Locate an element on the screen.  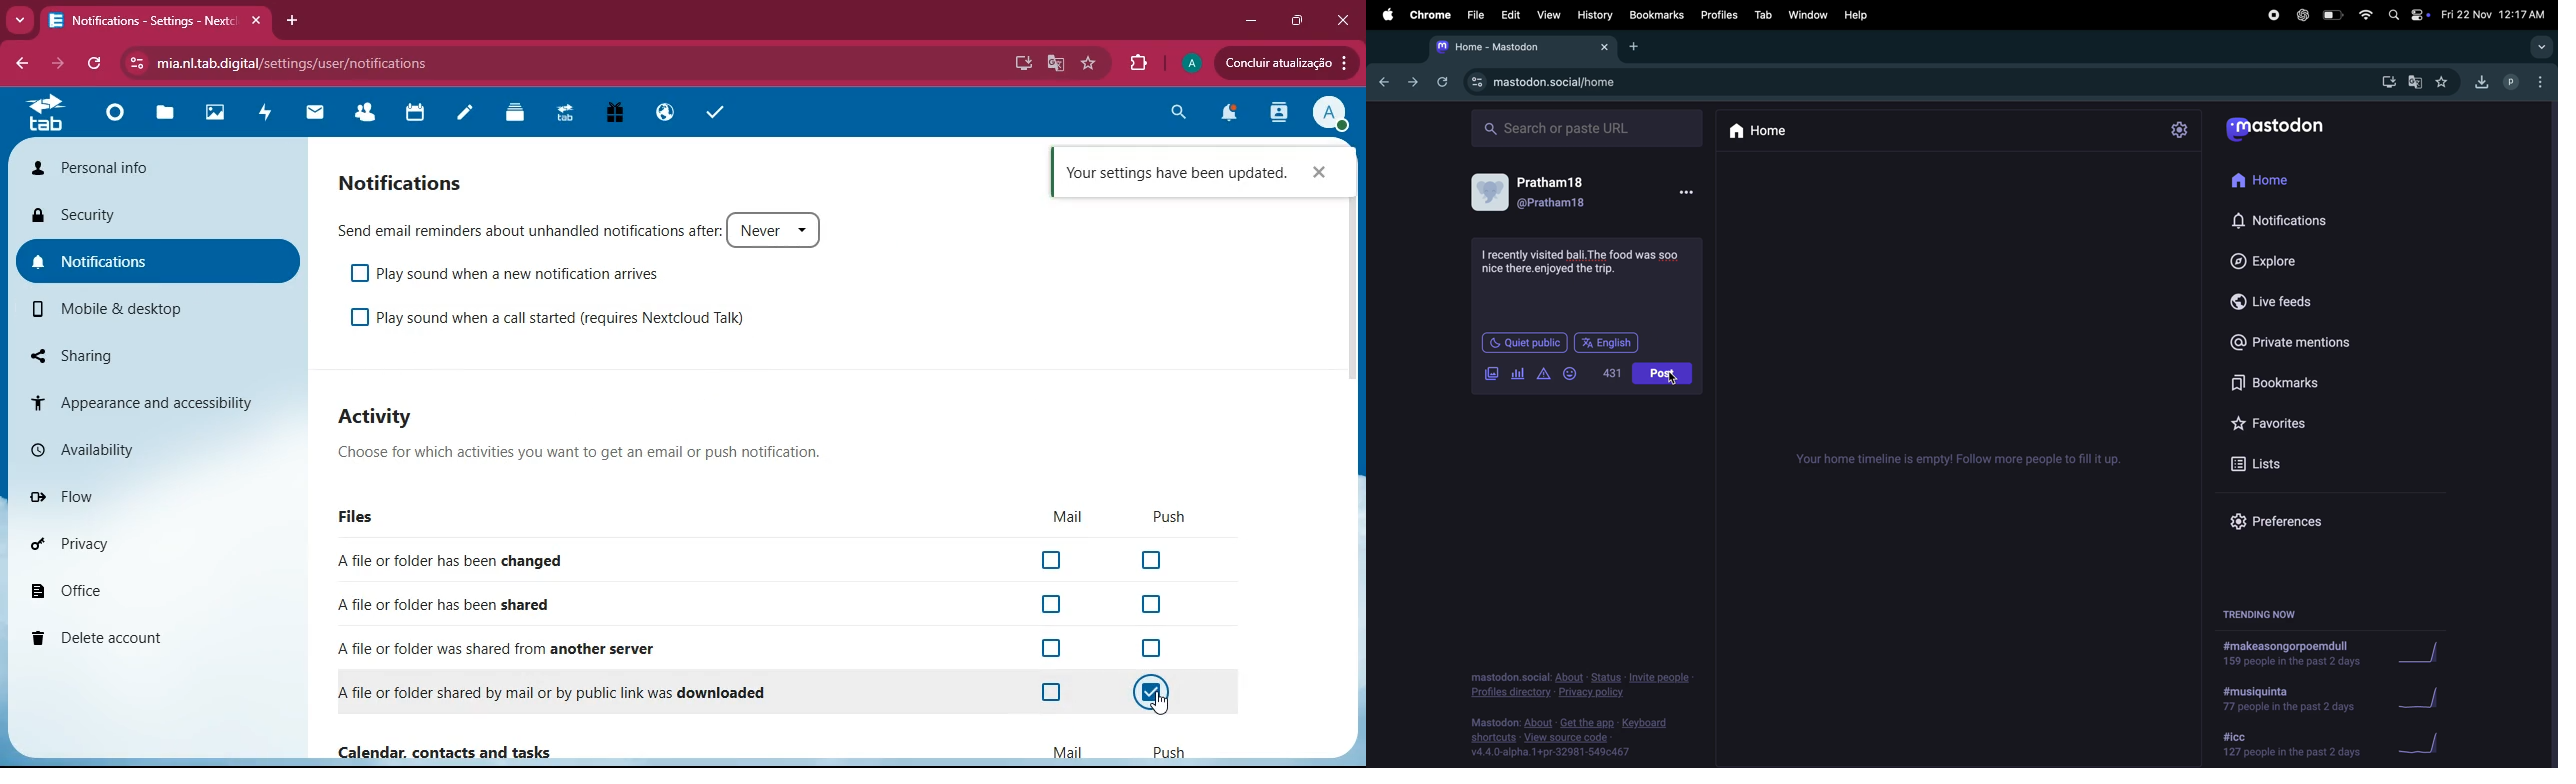
A file or folder was shared from another server is located at coordinates (497, 647).